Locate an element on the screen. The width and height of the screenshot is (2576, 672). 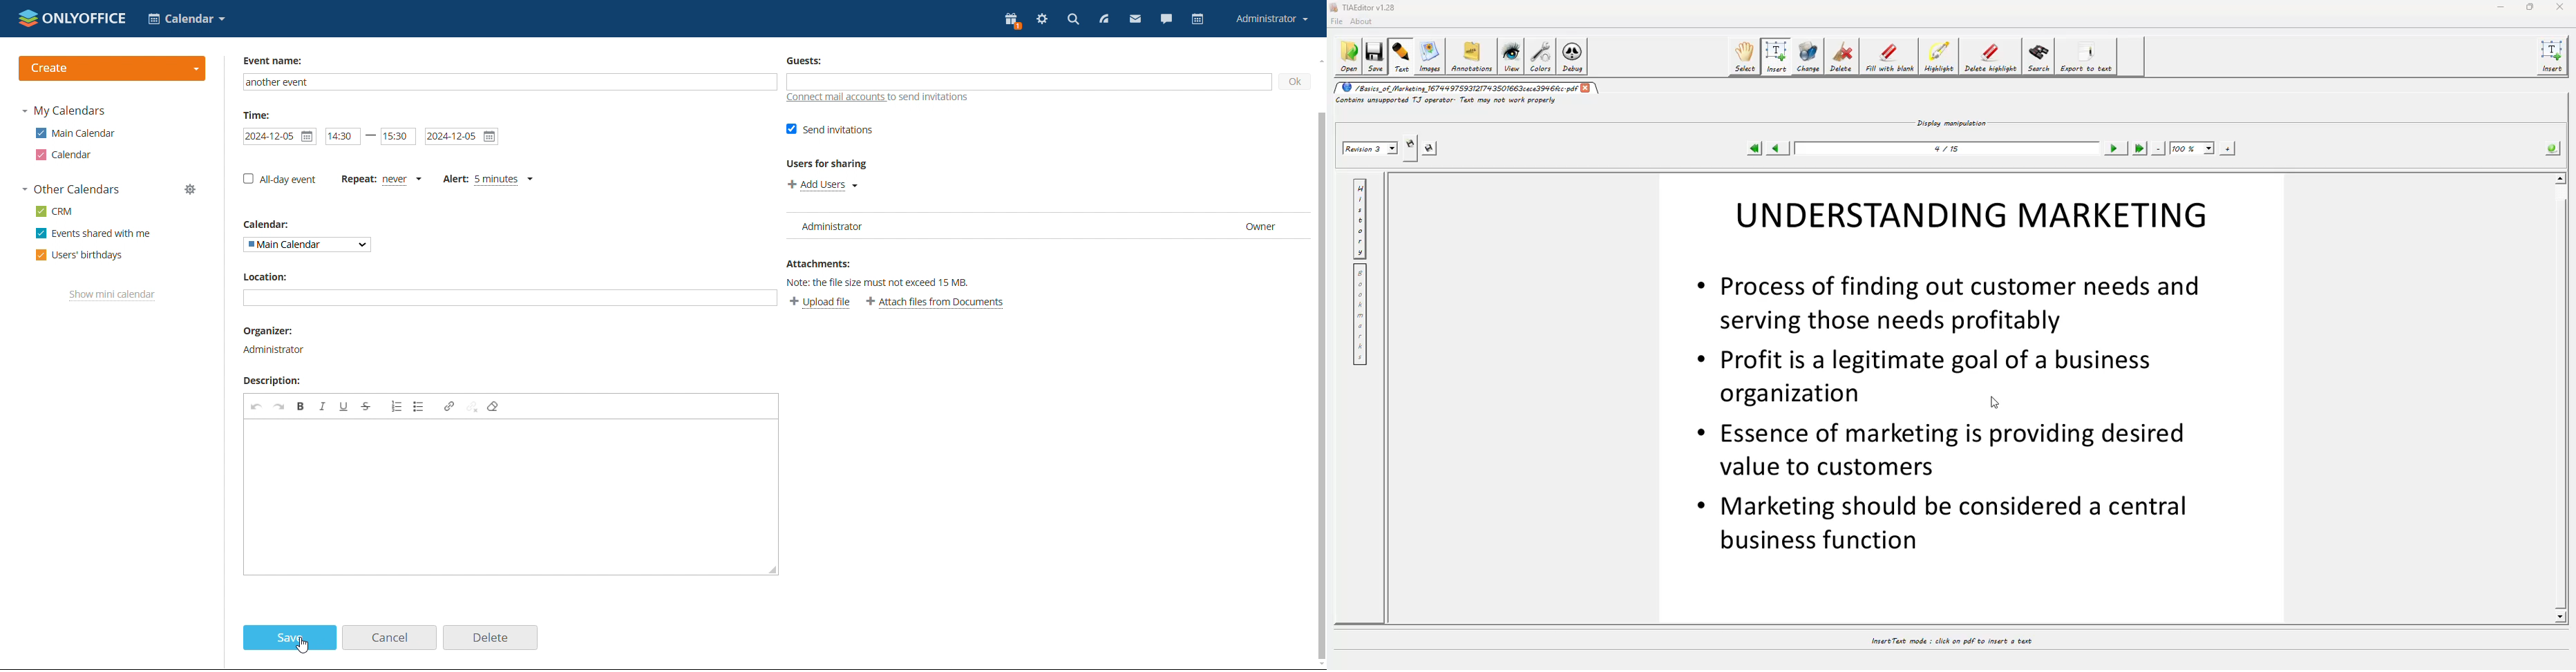
undo is located at coordinates (256, 408).